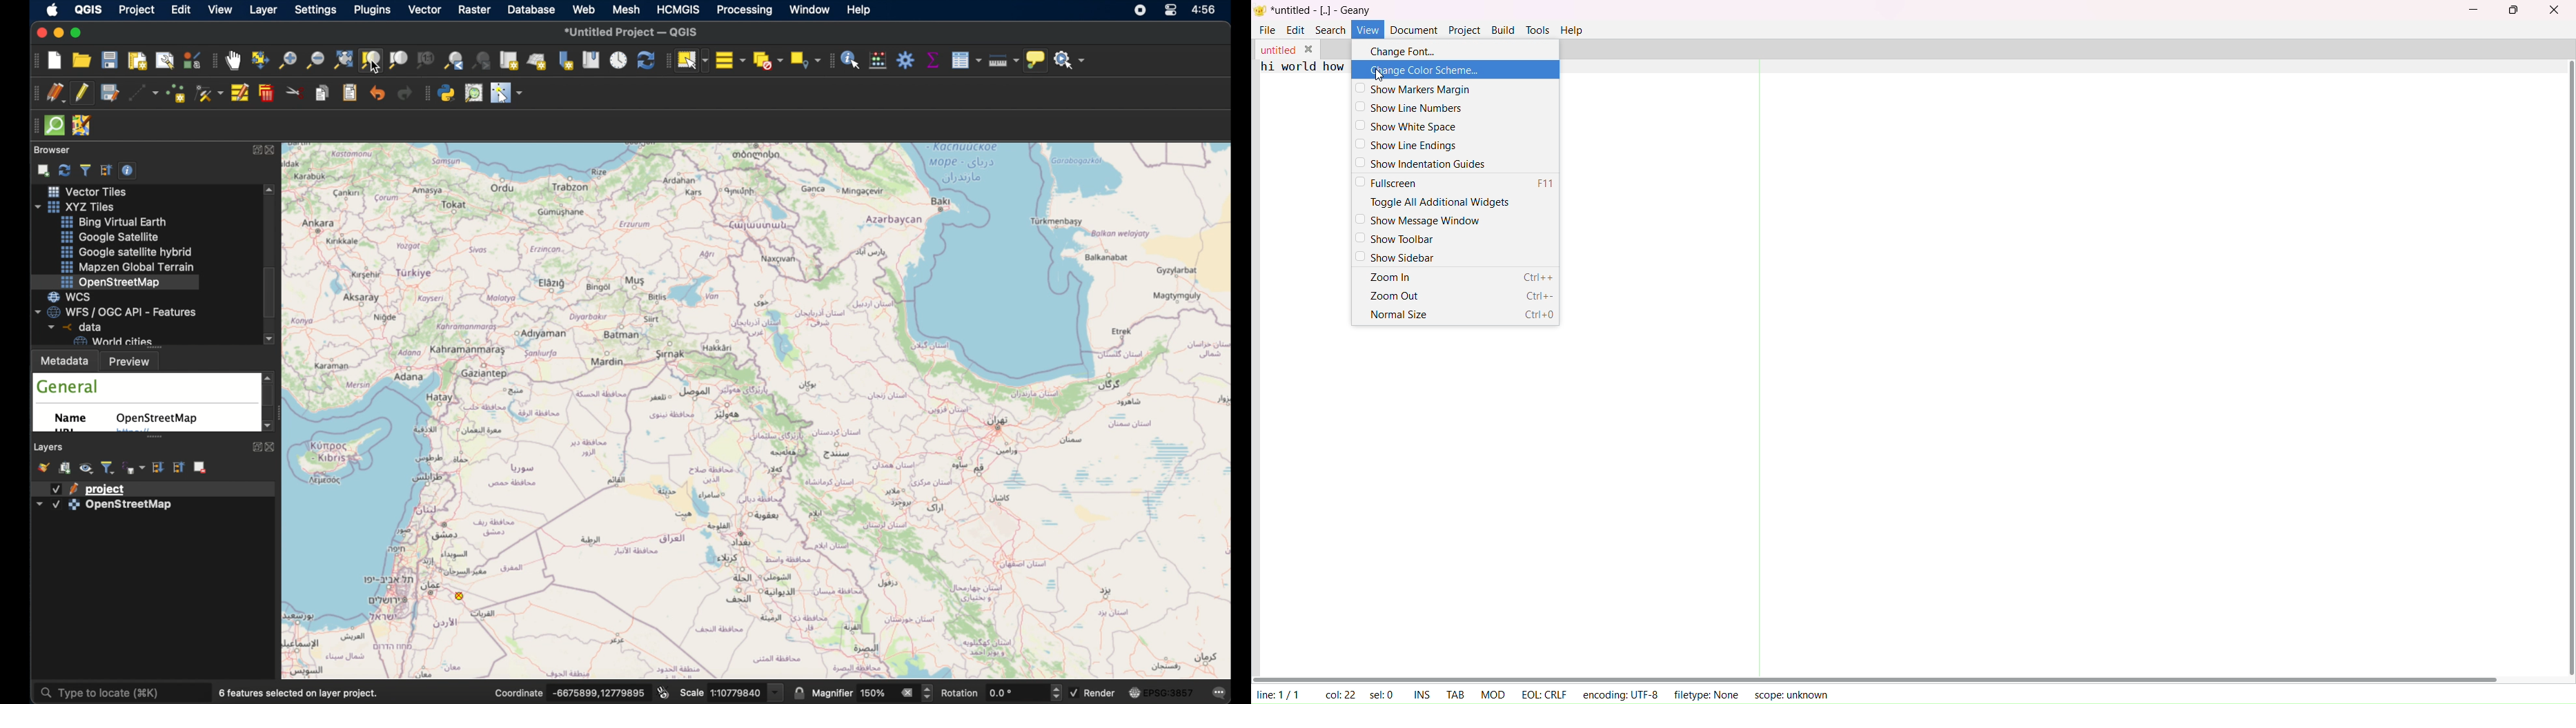 The image size is (2576, 728). Describe the element at coordinates (92, 8) in the screenshot. I see `QGIS` at that location.